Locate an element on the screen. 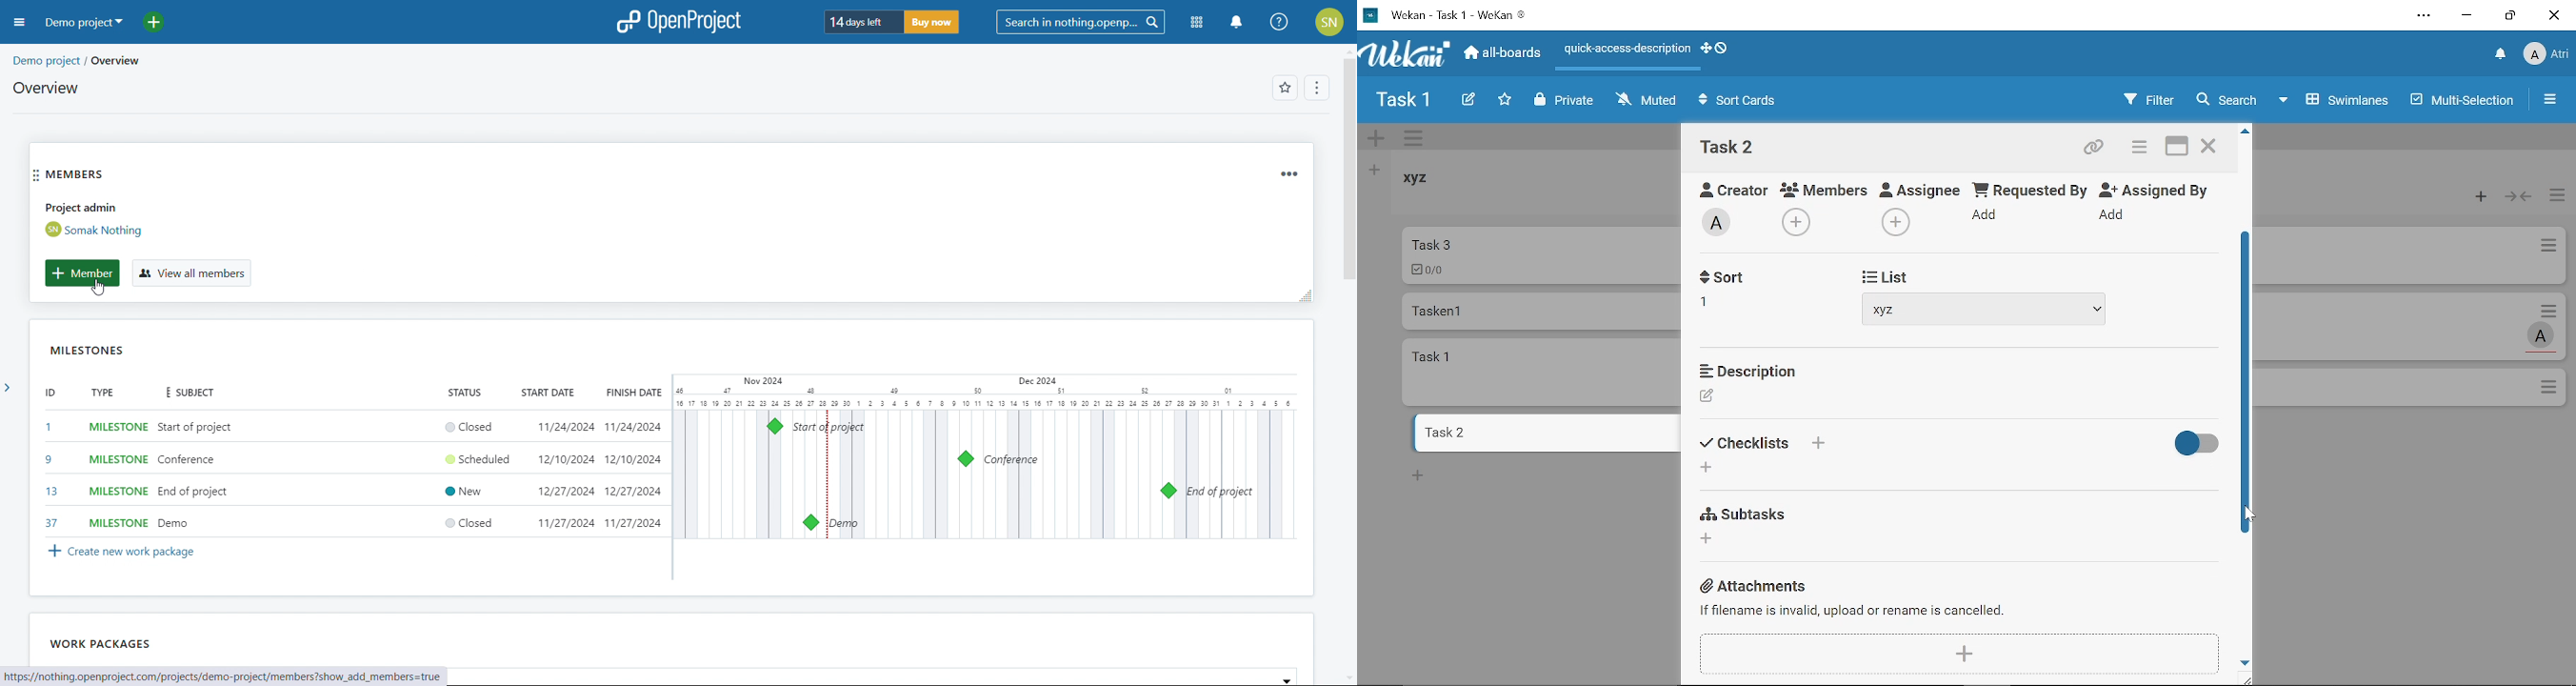 This screenshot has height=700, width=2576. Creator is located at coordinates (1727, 187).